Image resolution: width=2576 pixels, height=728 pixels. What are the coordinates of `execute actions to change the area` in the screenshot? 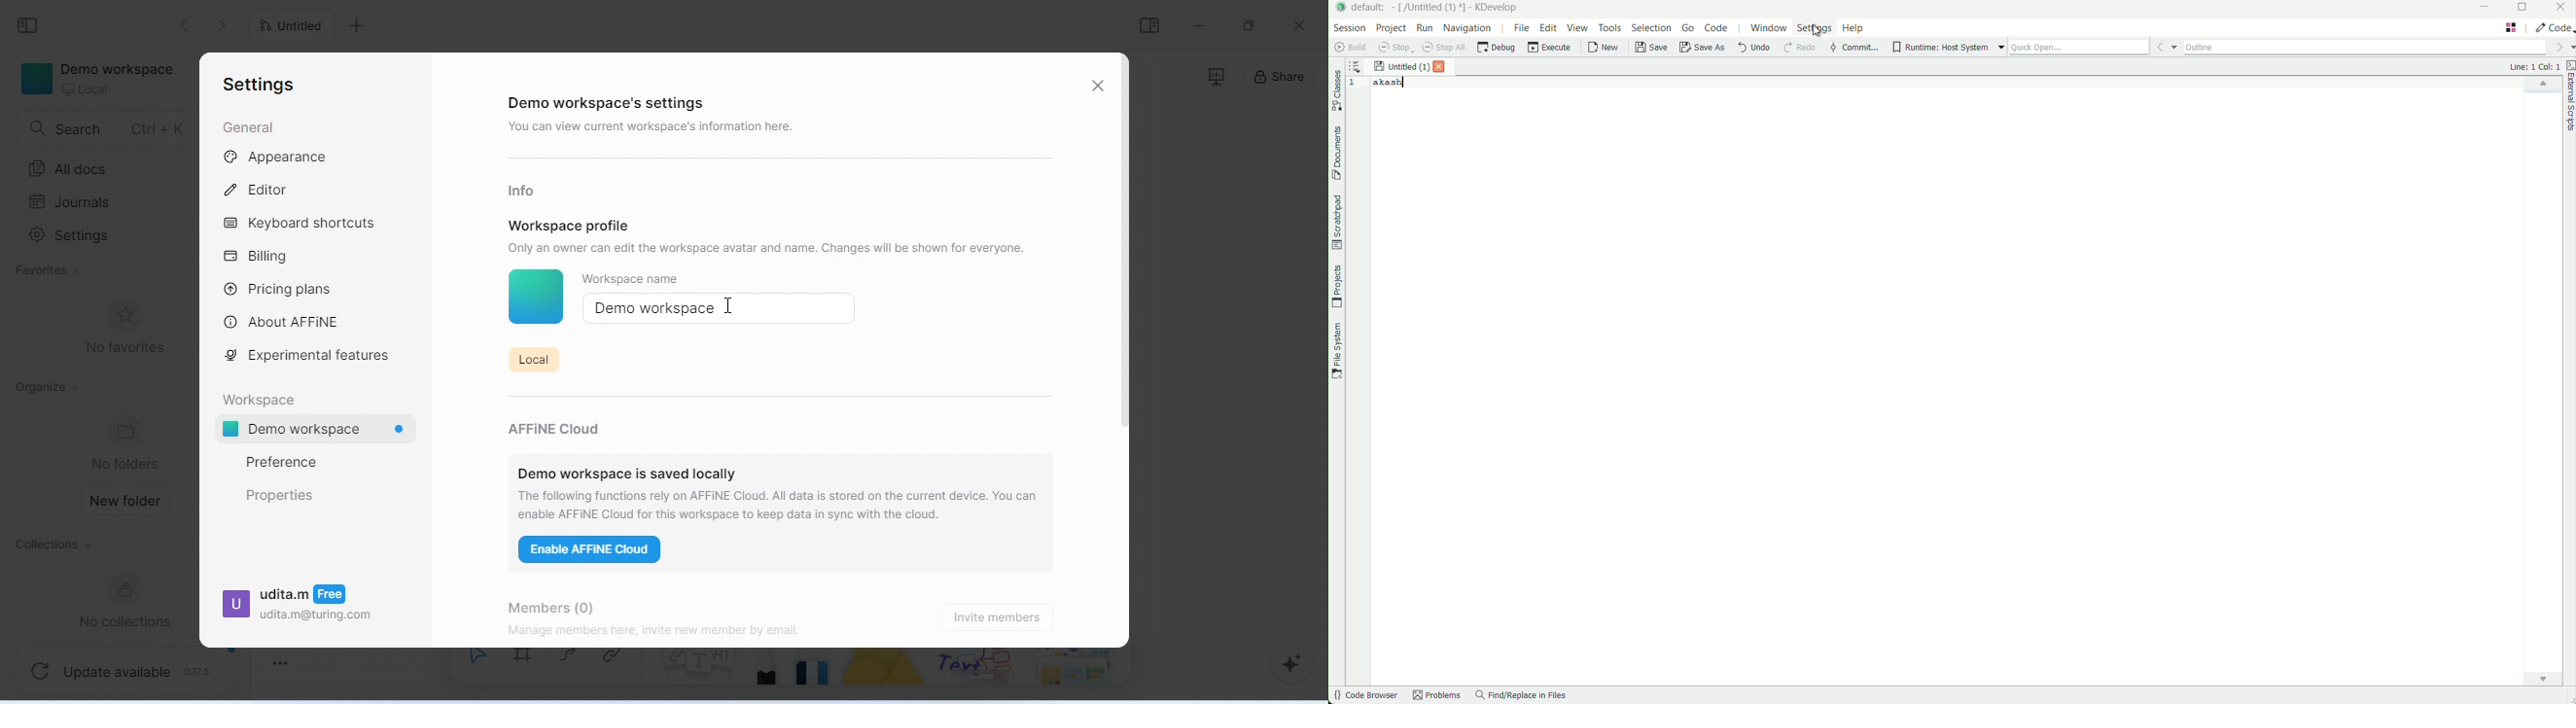 It's located at (2553, 27).